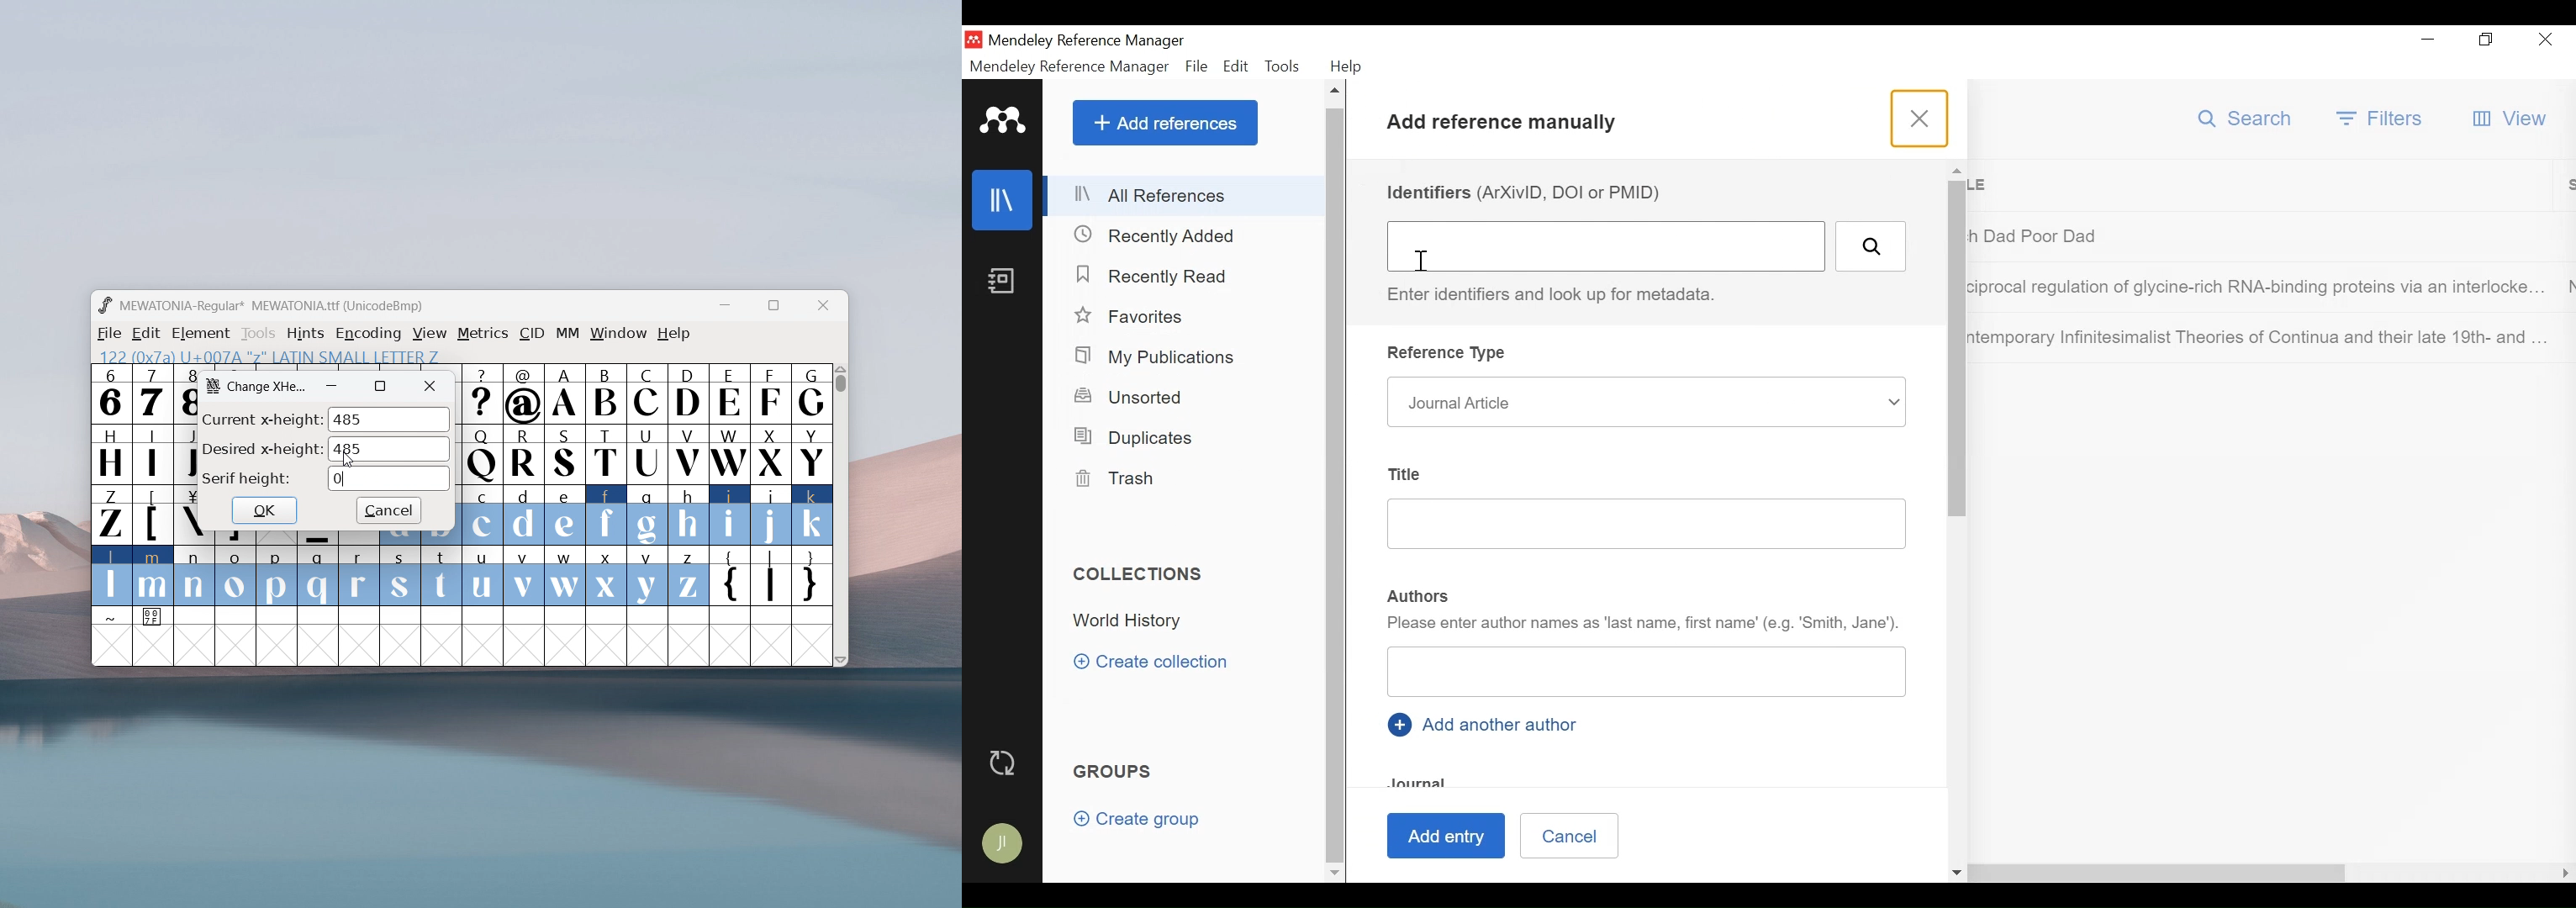  What do you see at coordinates (1351, 66) in the screenshot?
I see `Help` at bounding box center [1351, 66].